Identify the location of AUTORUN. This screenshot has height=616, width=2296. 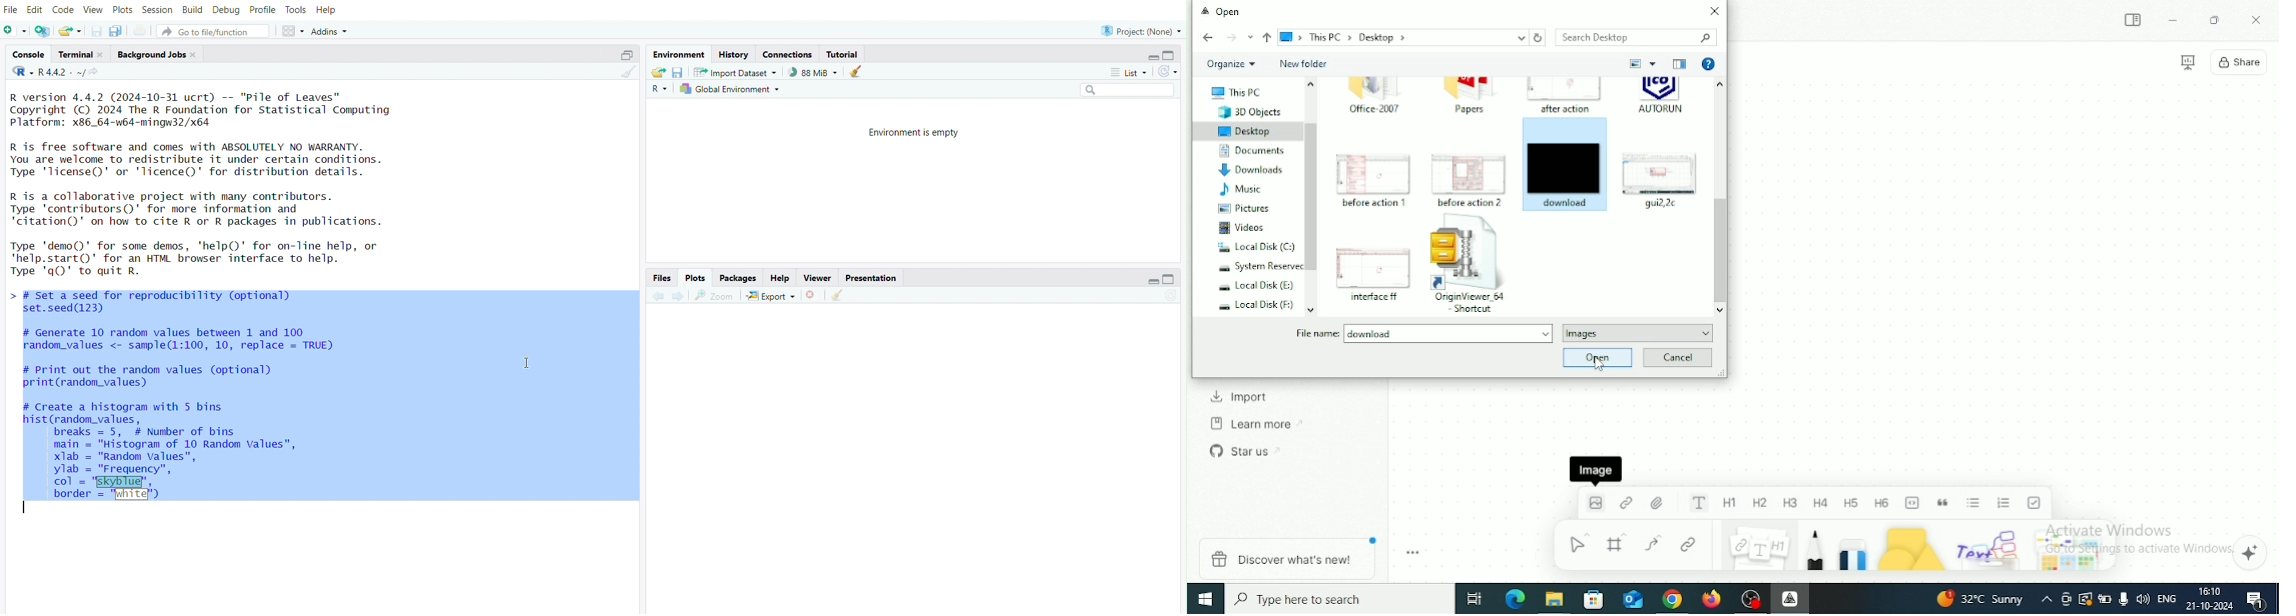
(1661, 99).